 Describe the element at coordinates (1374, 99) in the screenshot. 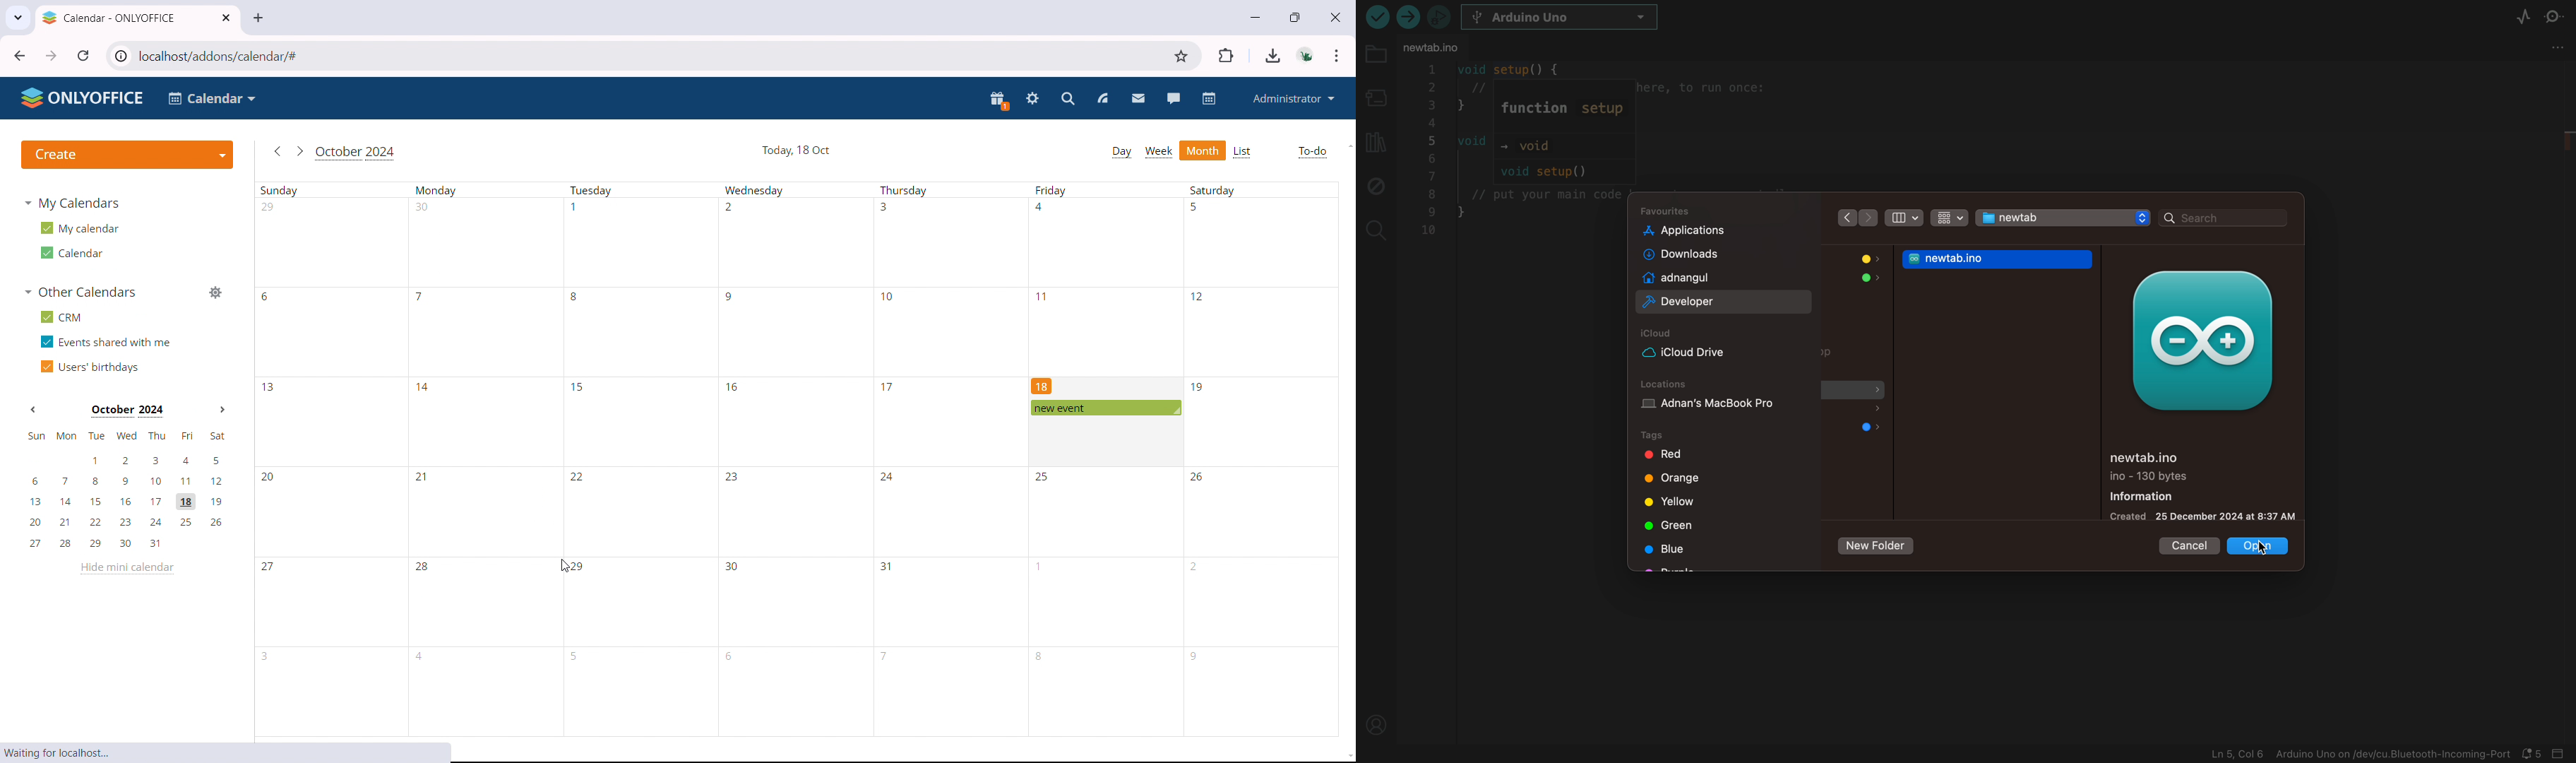

I see `board selecter` at that location.